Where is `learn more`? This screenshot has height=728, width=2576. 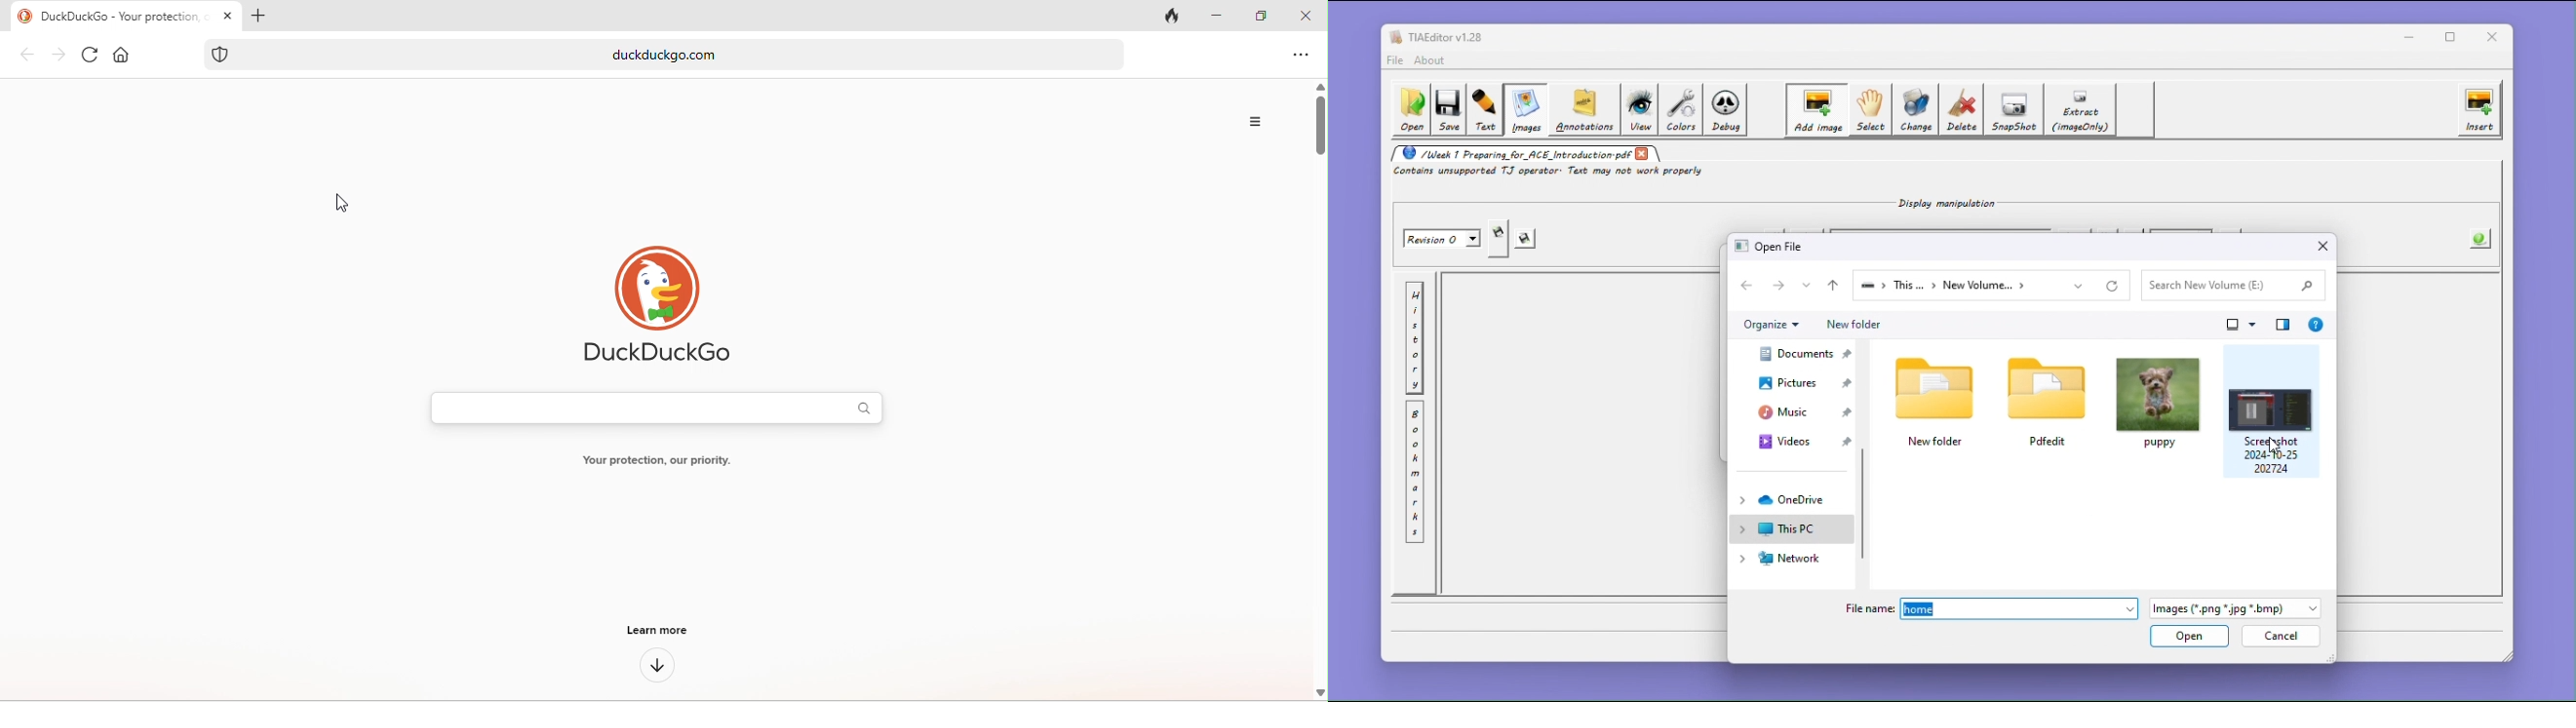 learn more is located at coordinates (654, 629).